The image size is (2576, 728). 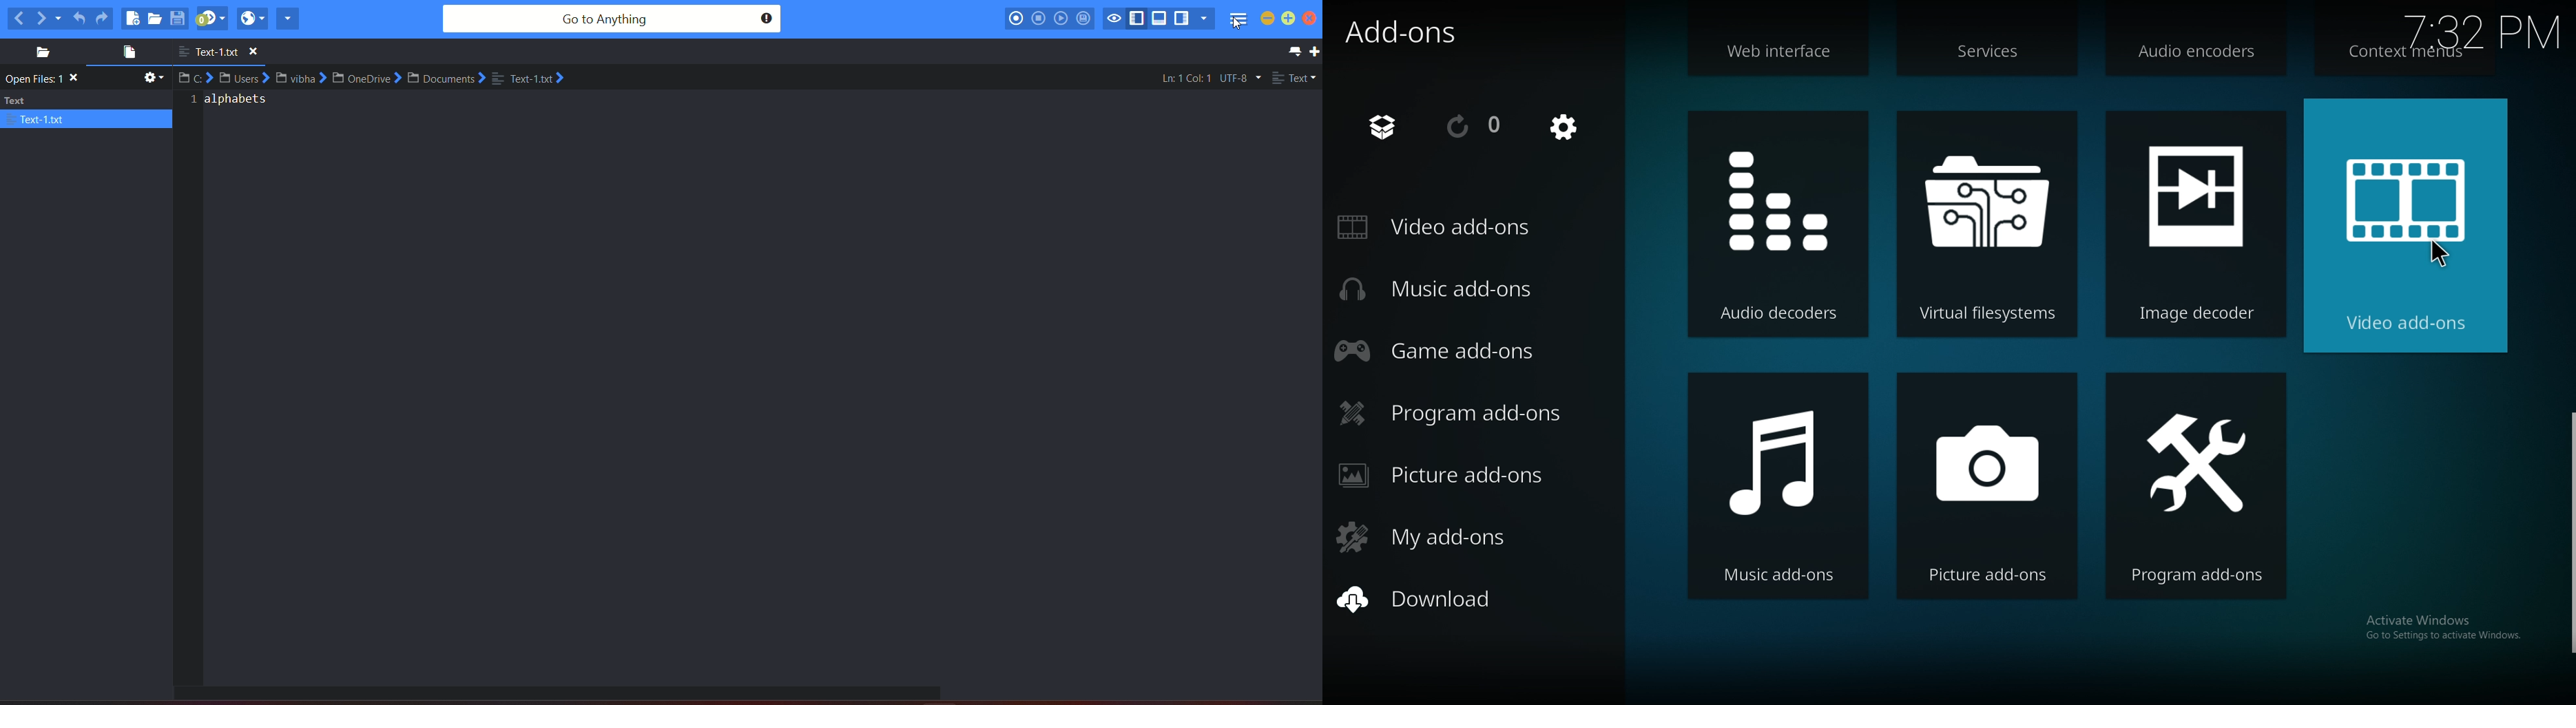 I want to click on save file, so click(x=179, y=18).